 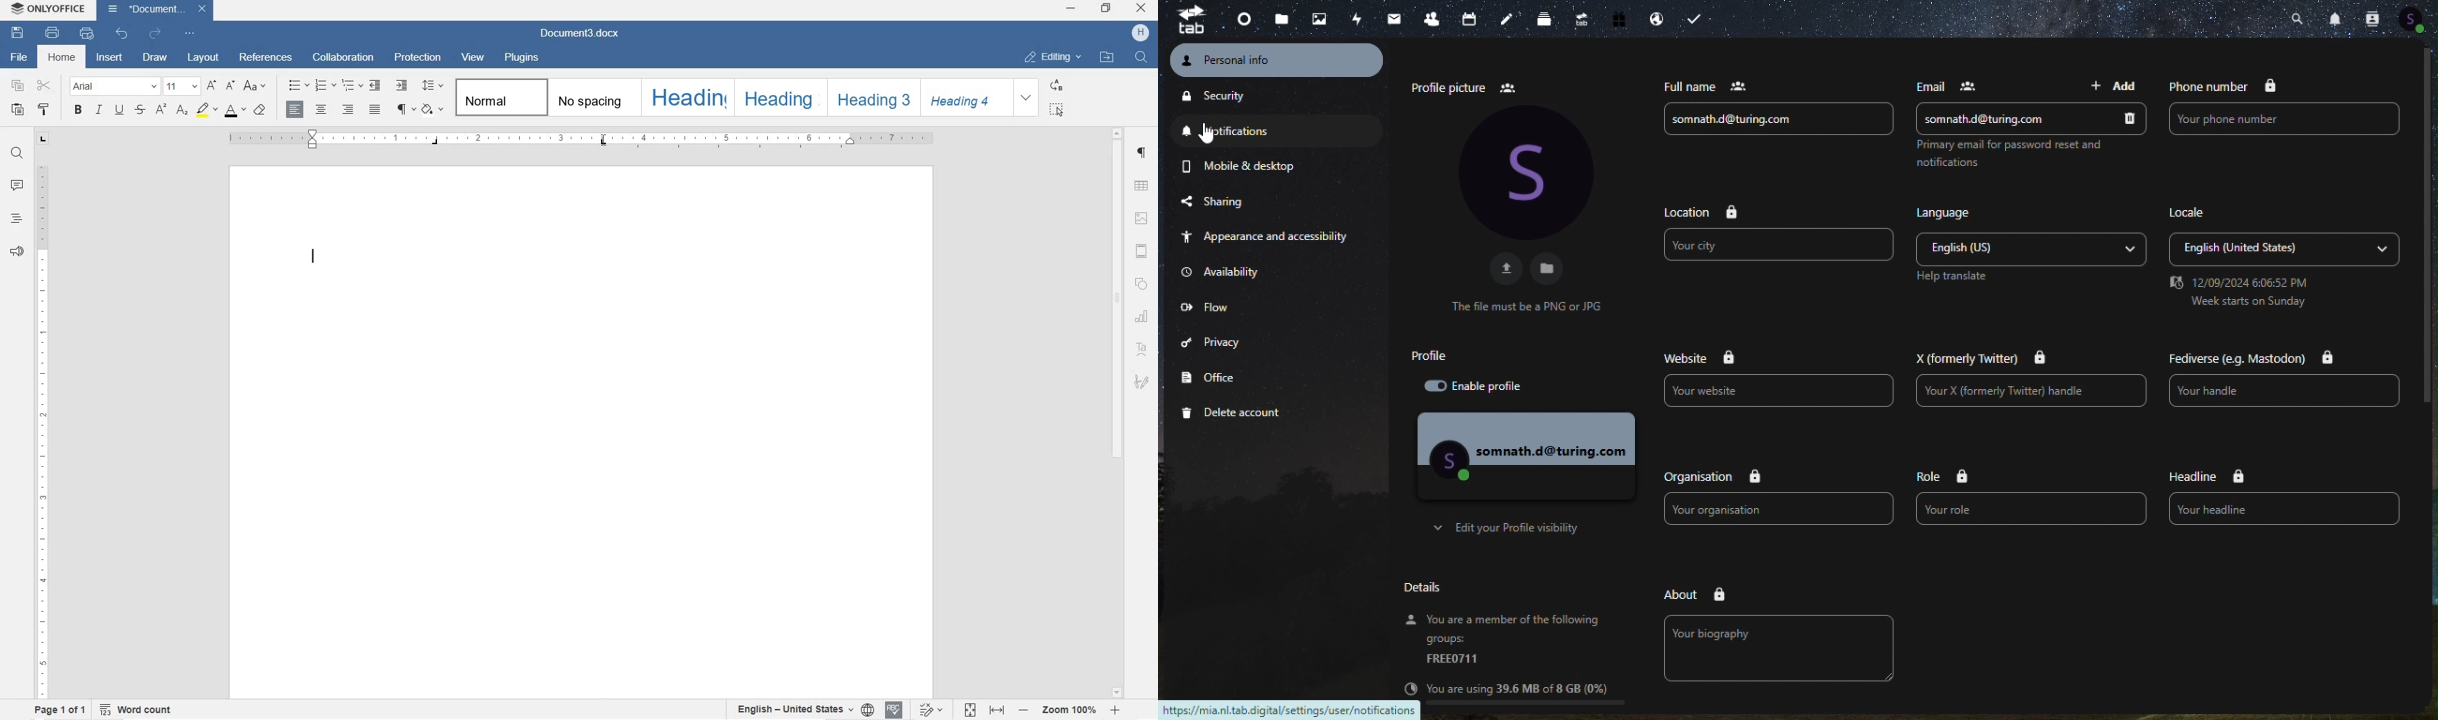 What do you see at coordinates (1654, 18) in the screenshot?
I see `email hosting` at bounding box center [1654, 18].